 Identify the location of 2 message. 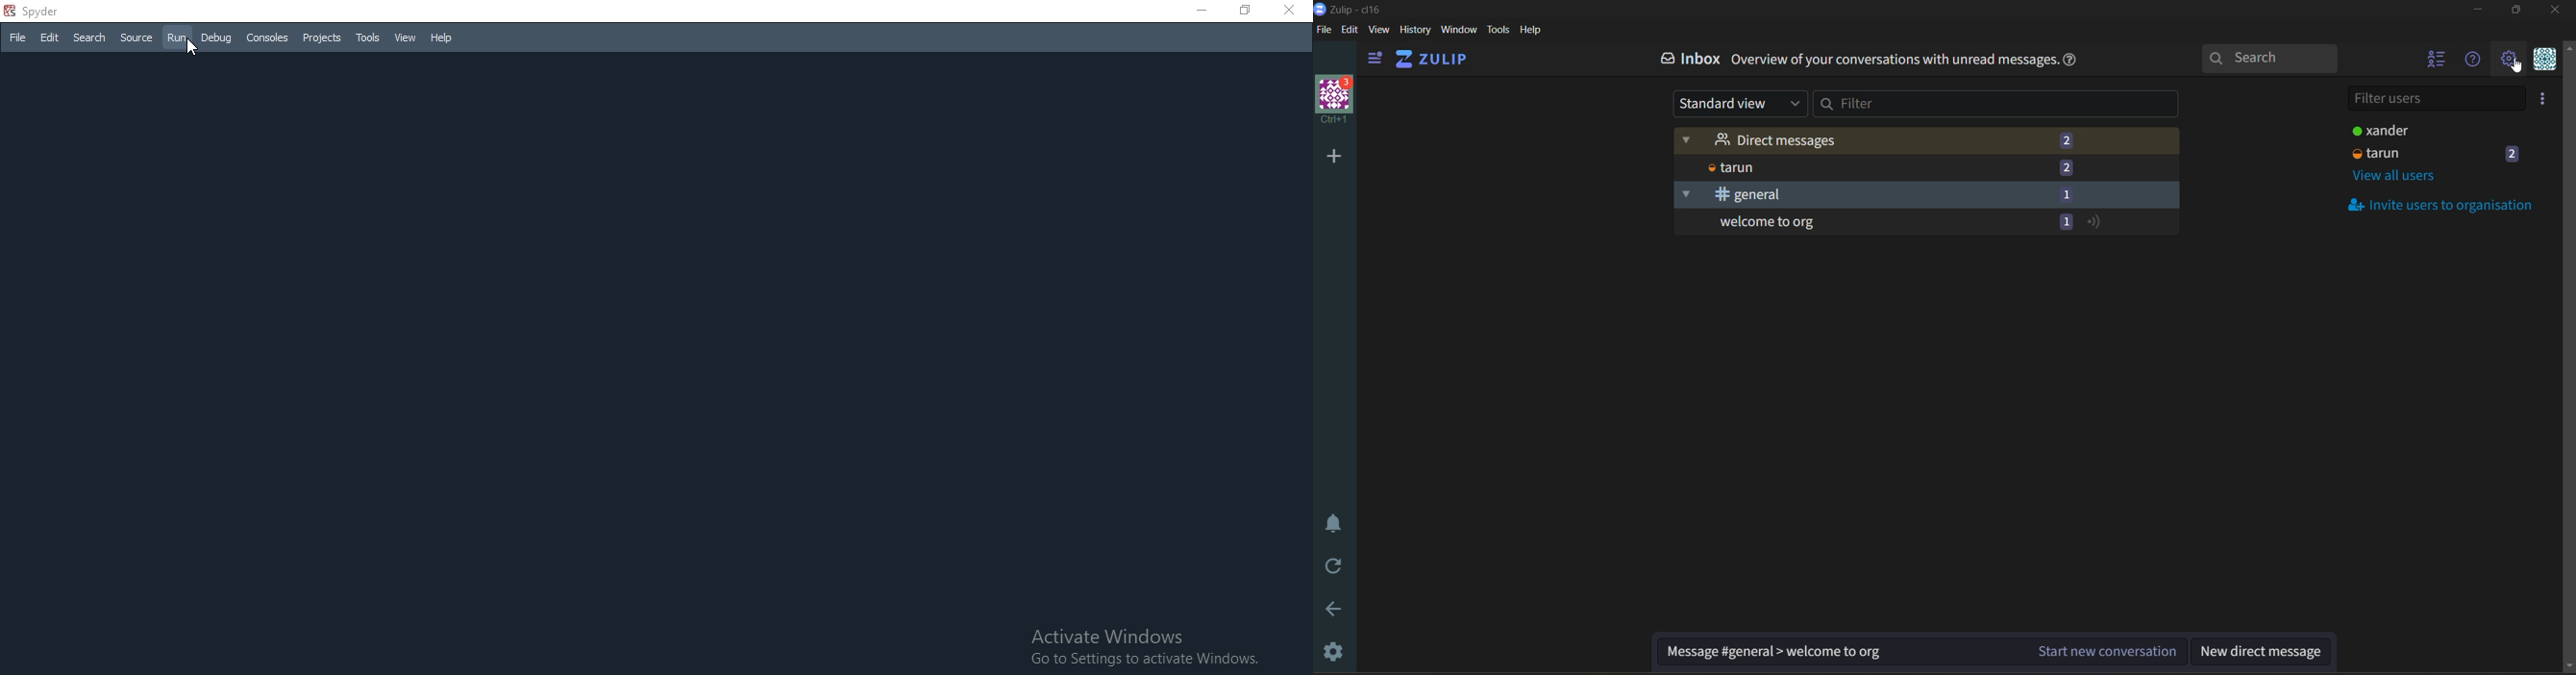
(2067, 139).